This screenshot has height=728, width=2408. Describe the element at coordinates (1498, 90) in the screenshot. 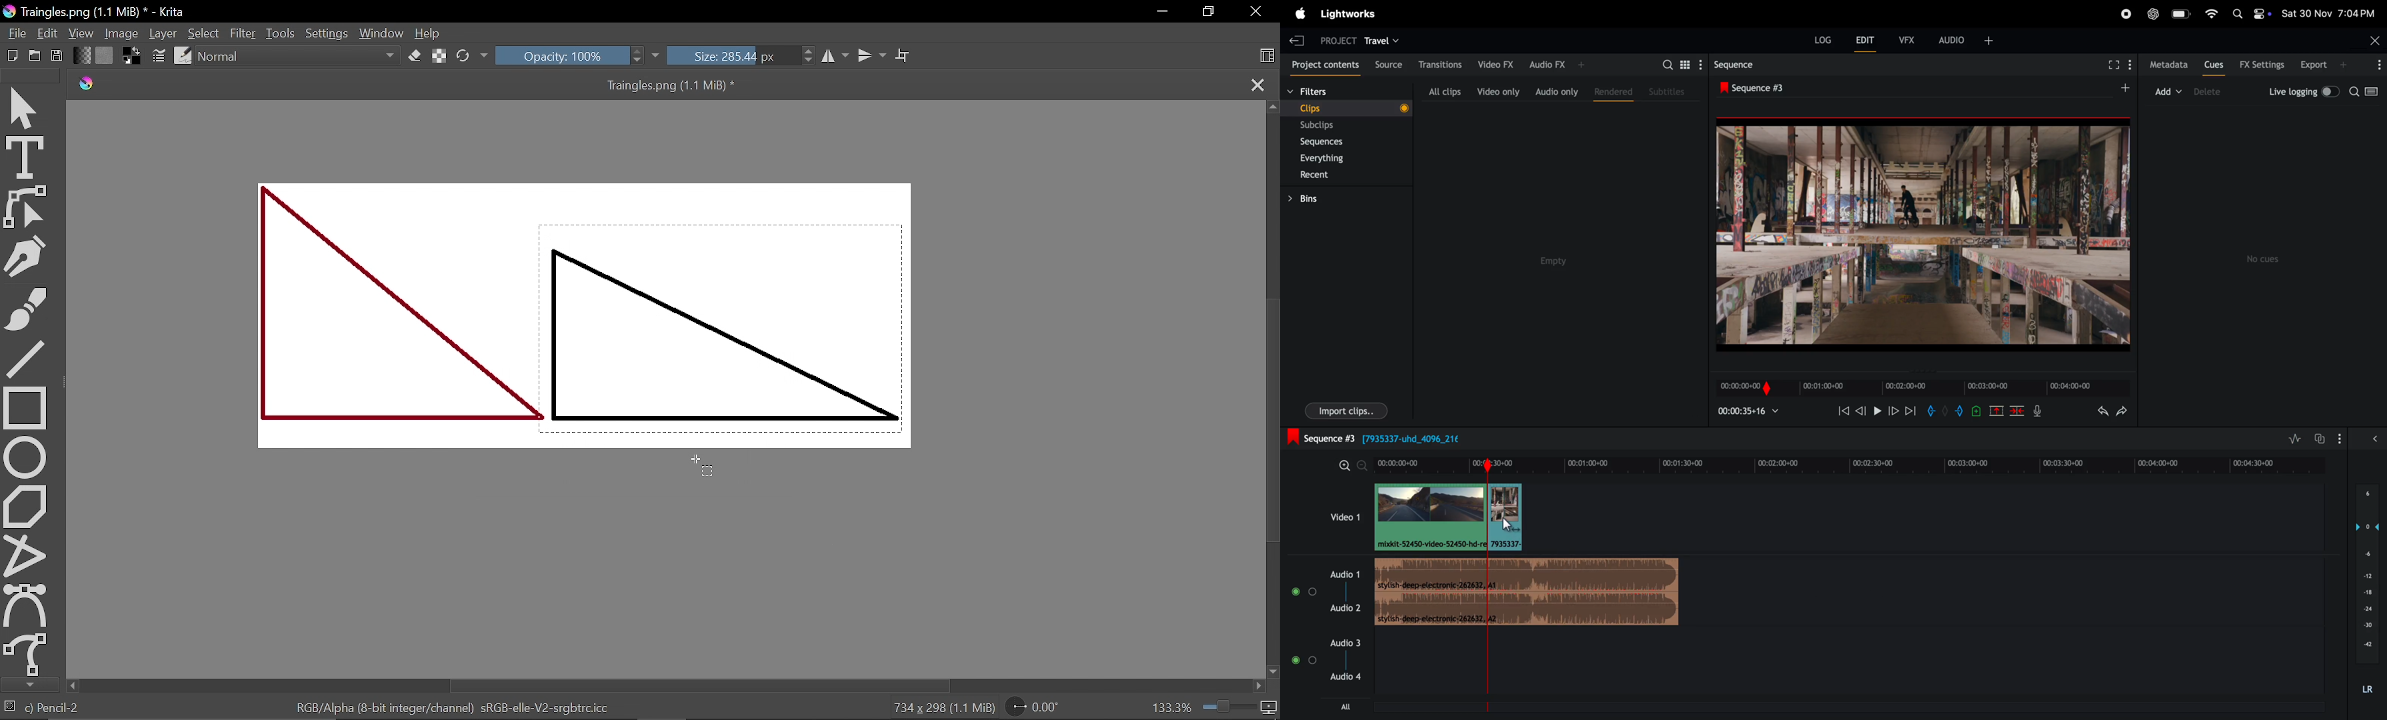

I see `videos only` at that location.